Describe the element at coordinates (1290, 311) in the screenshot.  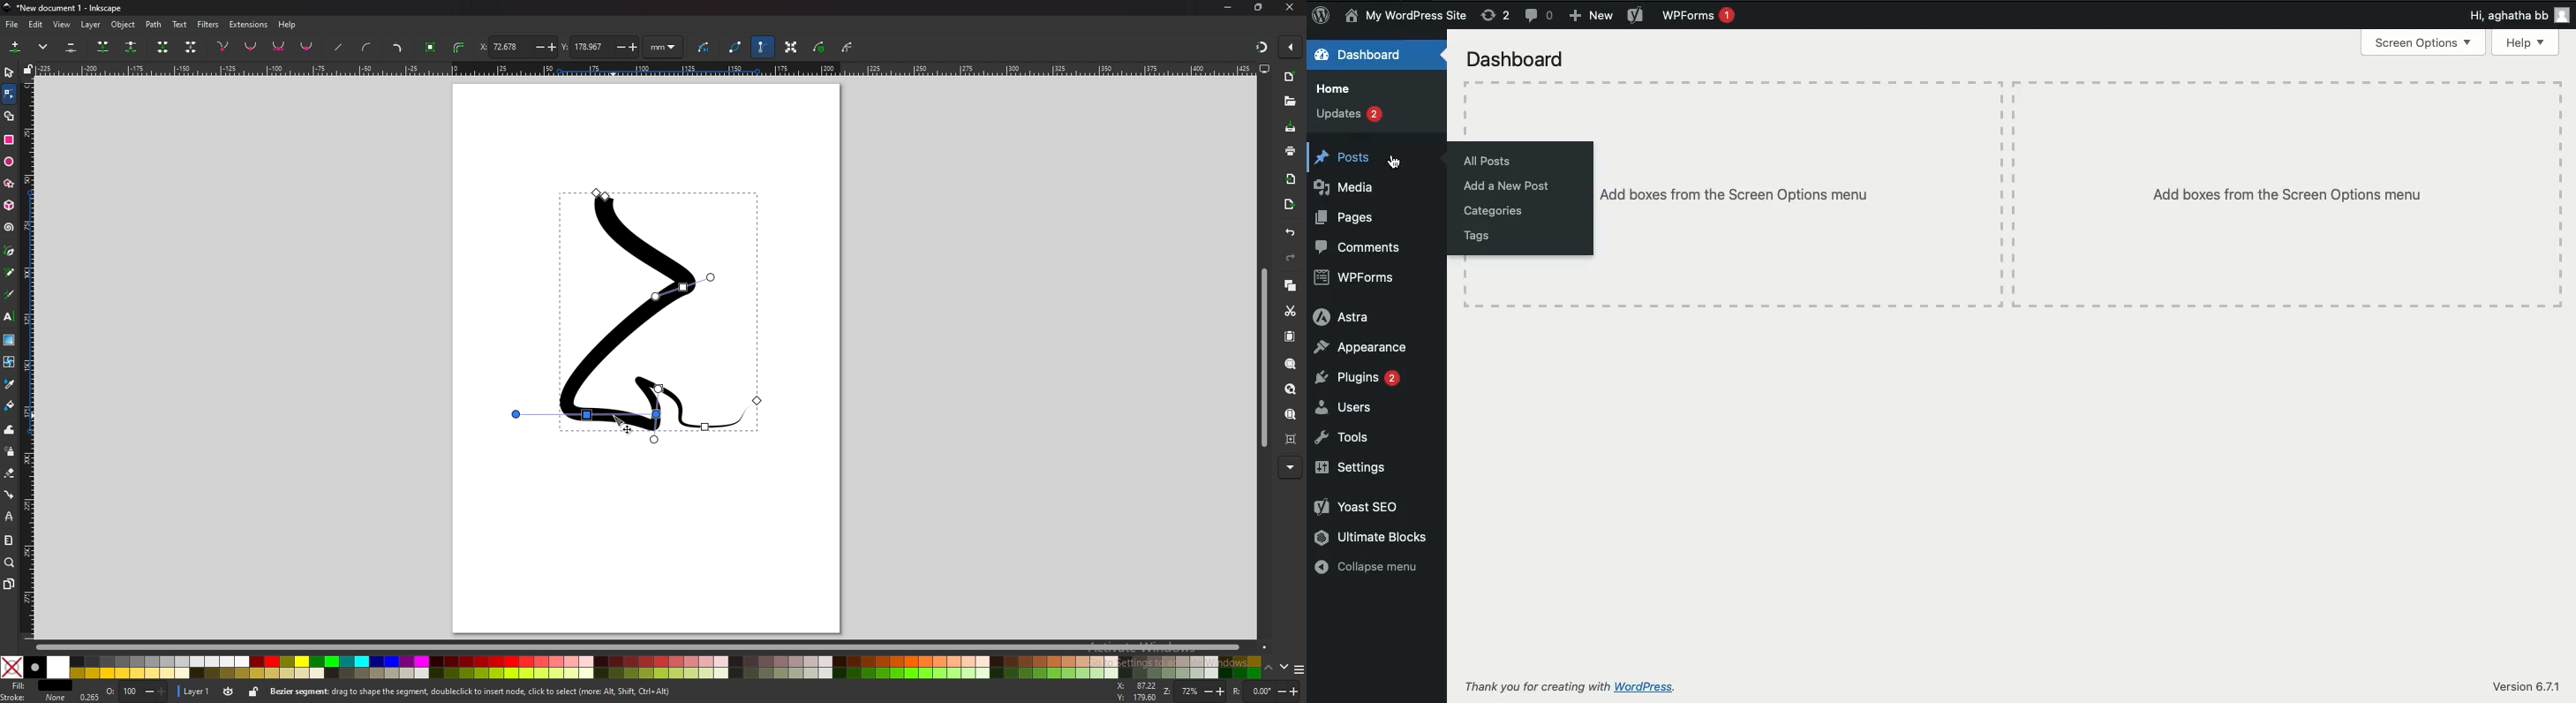
I see `cut` at that location.